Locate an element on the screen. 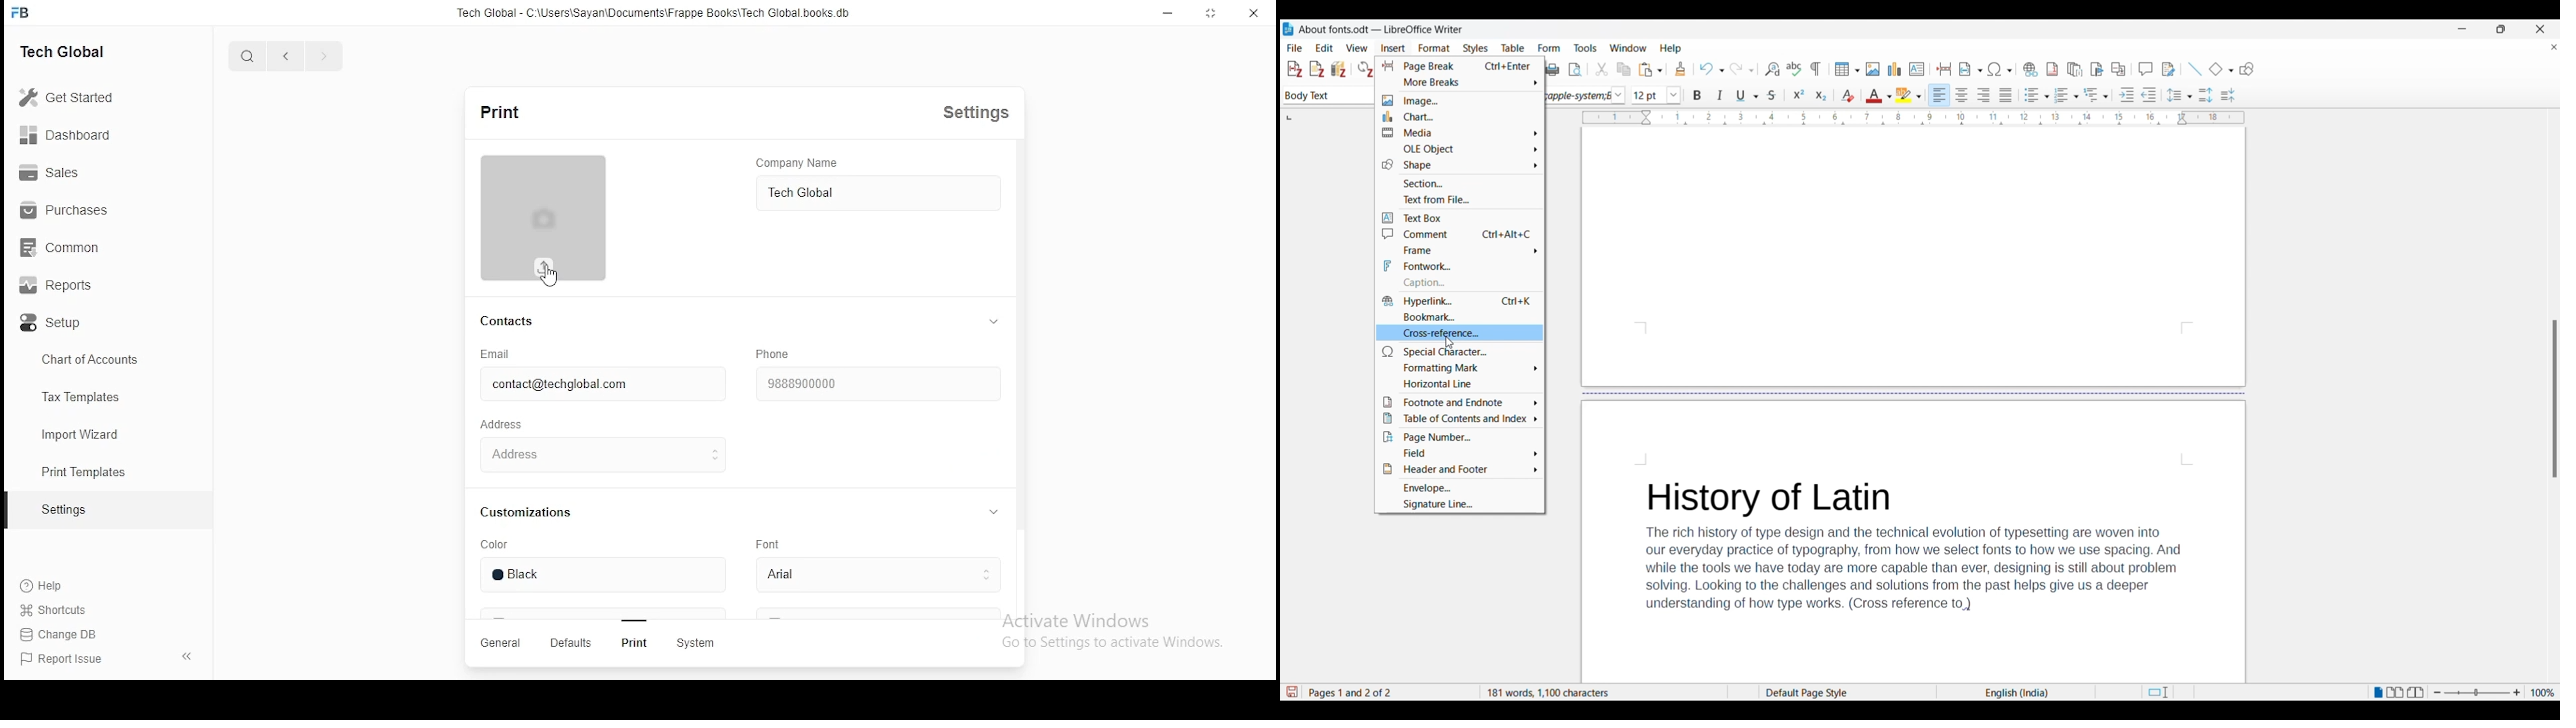 The height and width of the screenshot is (728, 2576). cursor is located at coordinates (552, 280).